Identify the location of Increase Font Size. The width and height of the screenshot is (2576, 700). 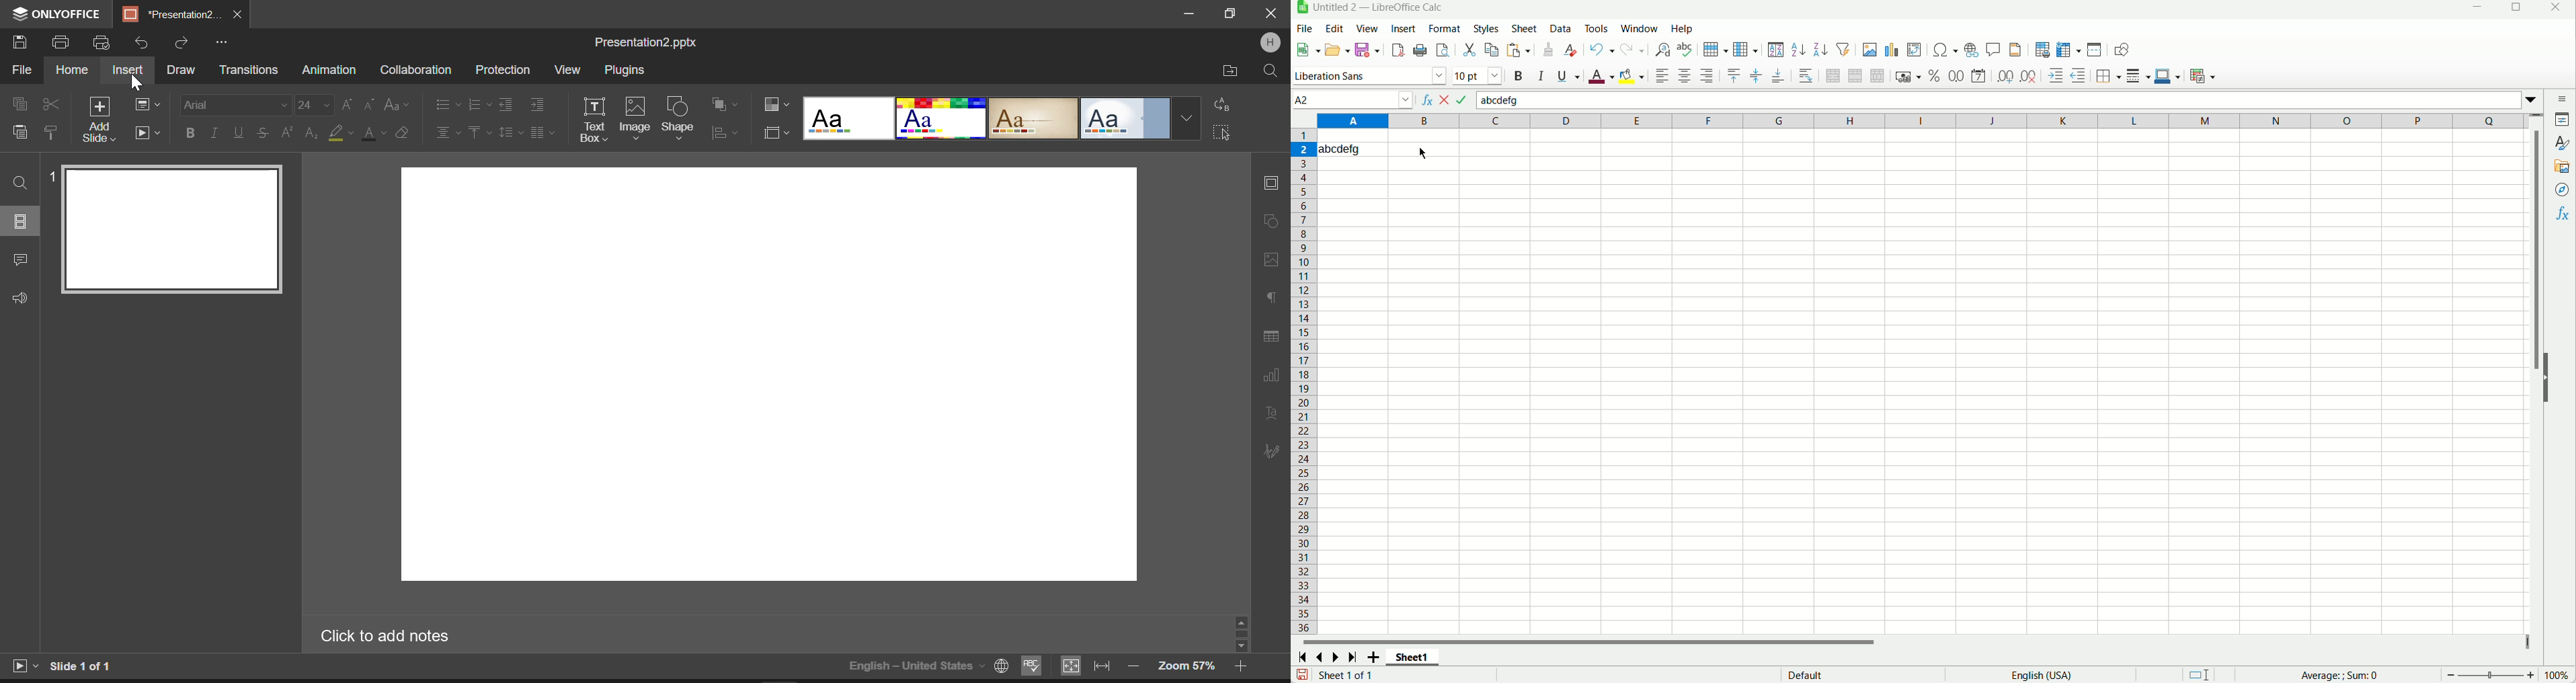
(347, 103).